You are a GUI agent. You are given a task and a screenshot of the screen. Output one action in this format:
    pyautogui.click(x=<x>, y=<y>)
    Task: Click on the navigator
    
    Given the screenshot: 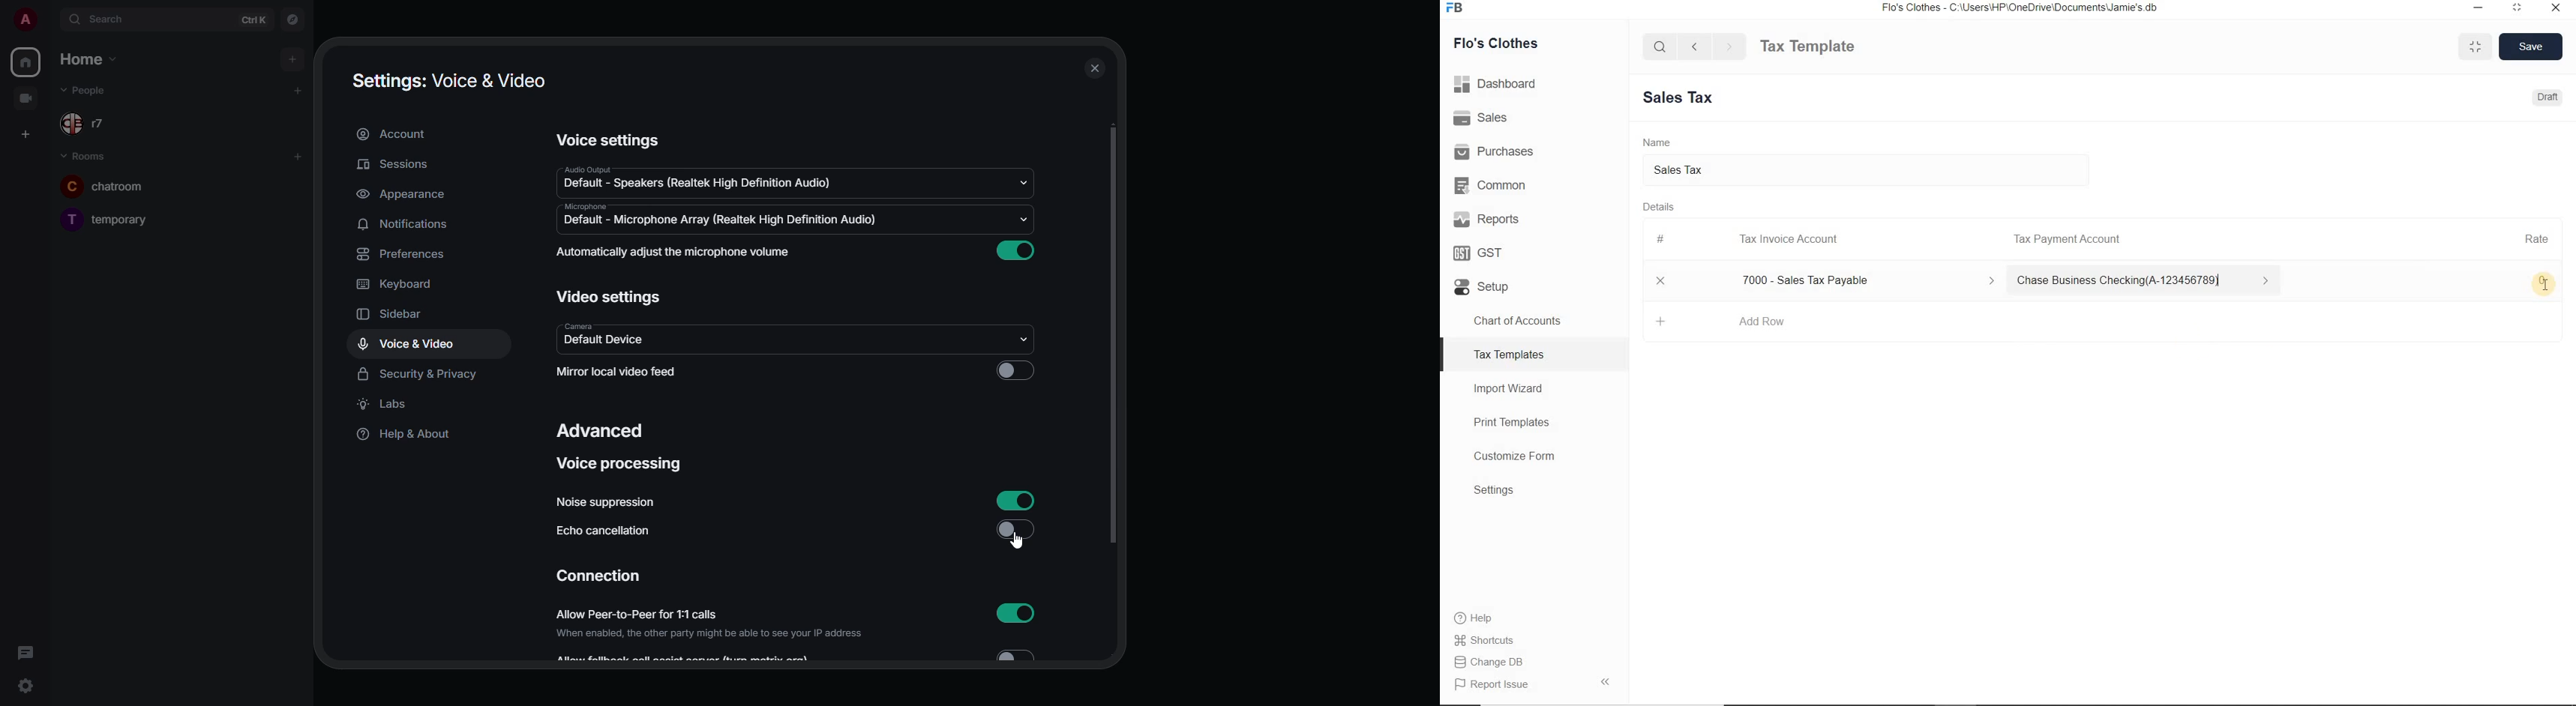 What is the action you would take?
    pyautogui.click(x=294, y=18)
    